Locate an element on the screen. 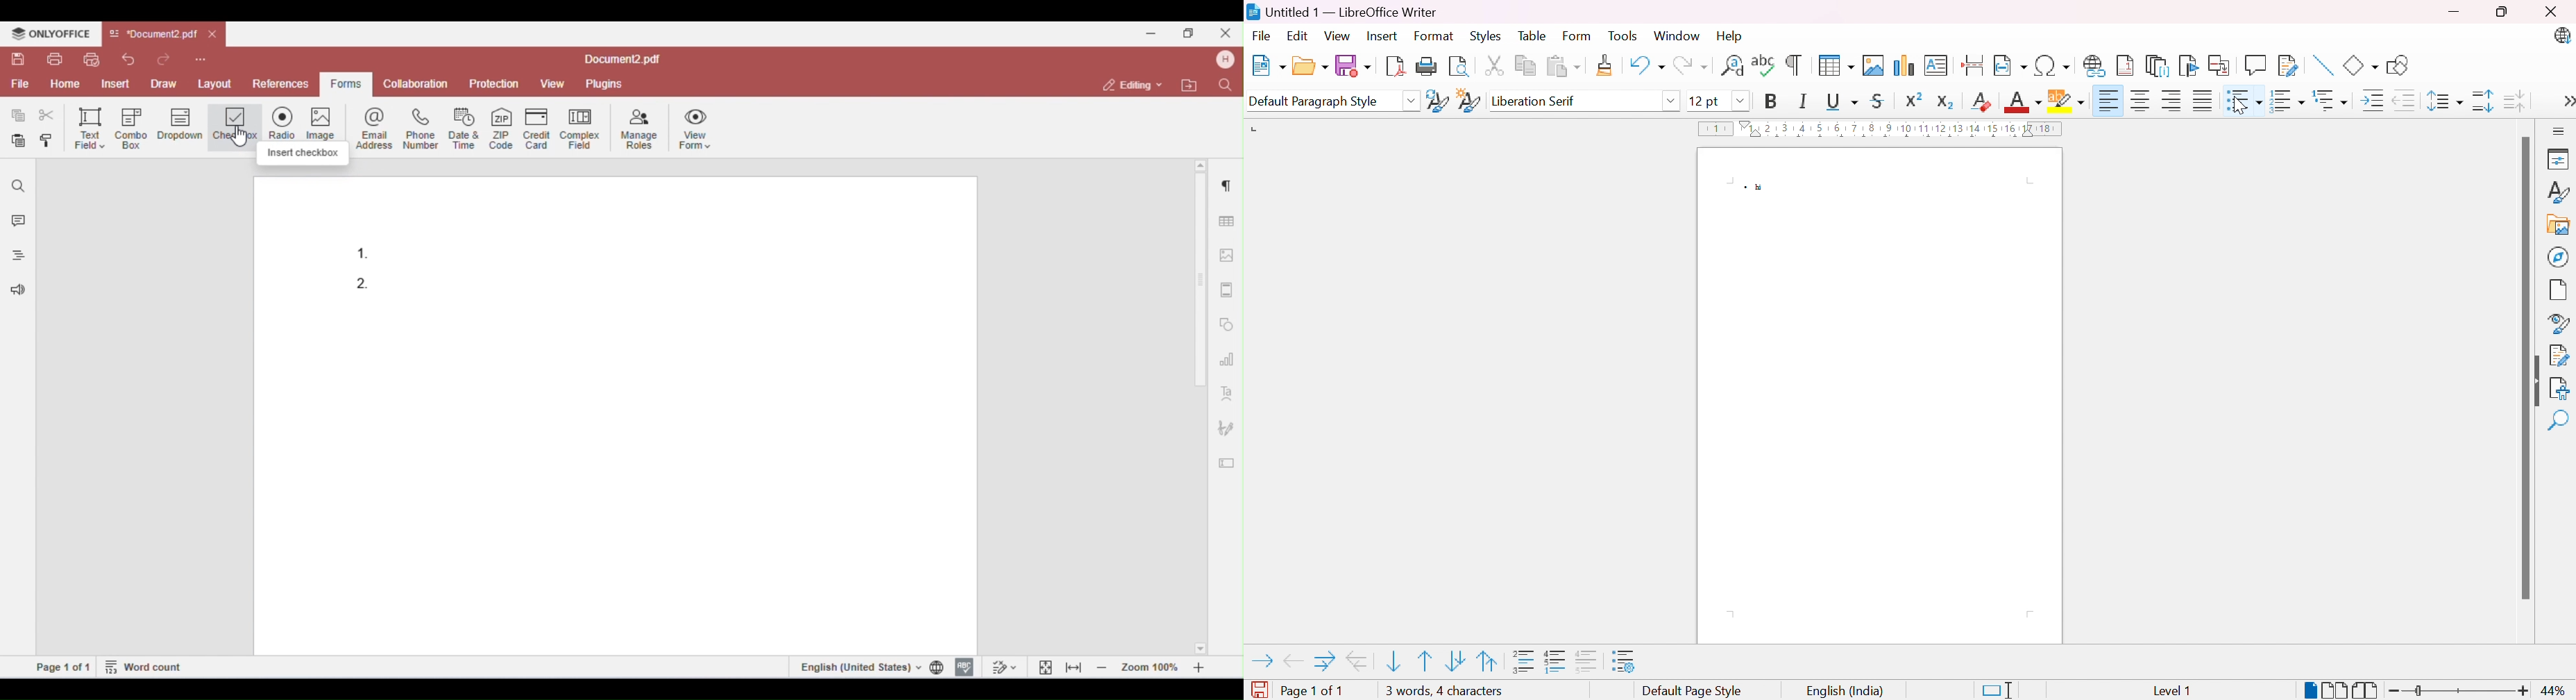 This screenshot has width=2576, height=700. Manage changes is located at coordinates (2562, 356).